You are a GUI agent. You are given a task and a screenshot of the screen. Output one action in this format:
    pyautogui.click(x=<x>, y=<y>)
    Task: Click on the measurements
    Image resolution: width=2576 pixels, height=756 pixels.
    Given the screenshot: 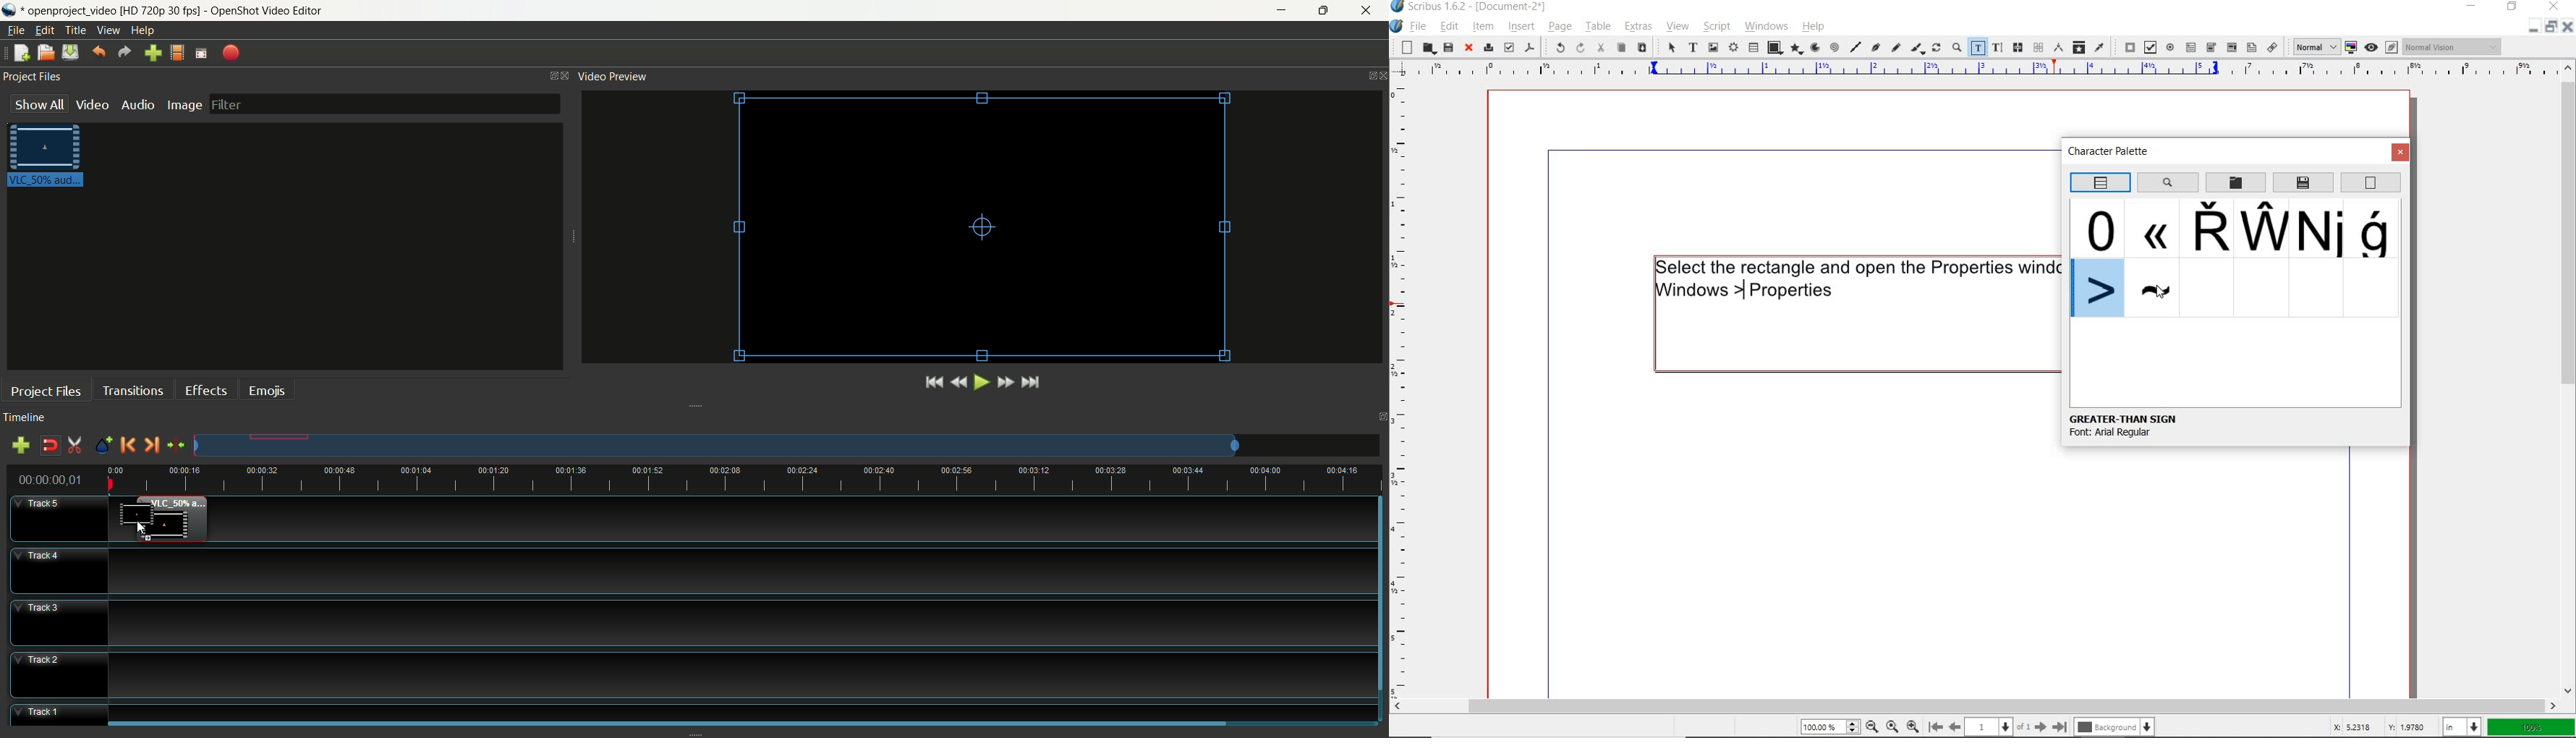 What is the action you would take?
    pyautogui.click(x=2058, y=47)
    